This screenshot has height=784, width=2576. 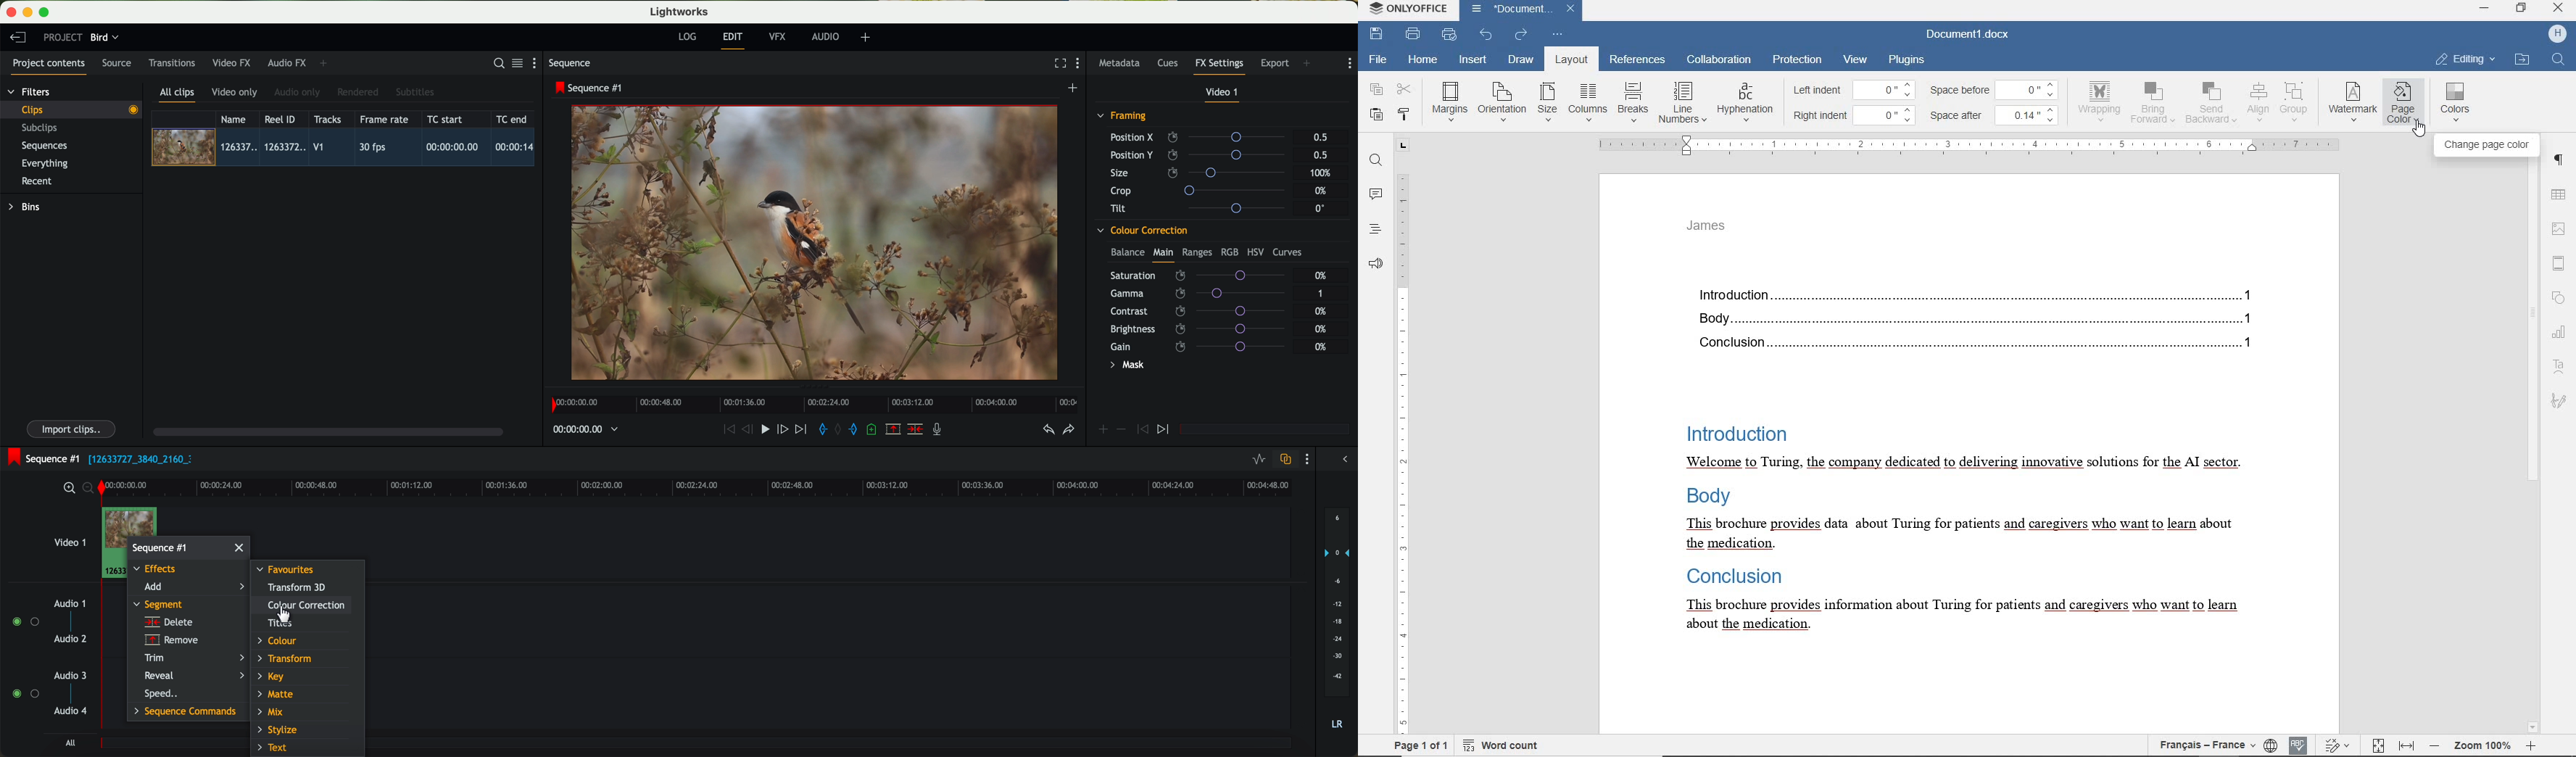 What do you see at coordinates (65, 675) in the screenshot?
I see `audio 3` at bounding box center [65, 675].